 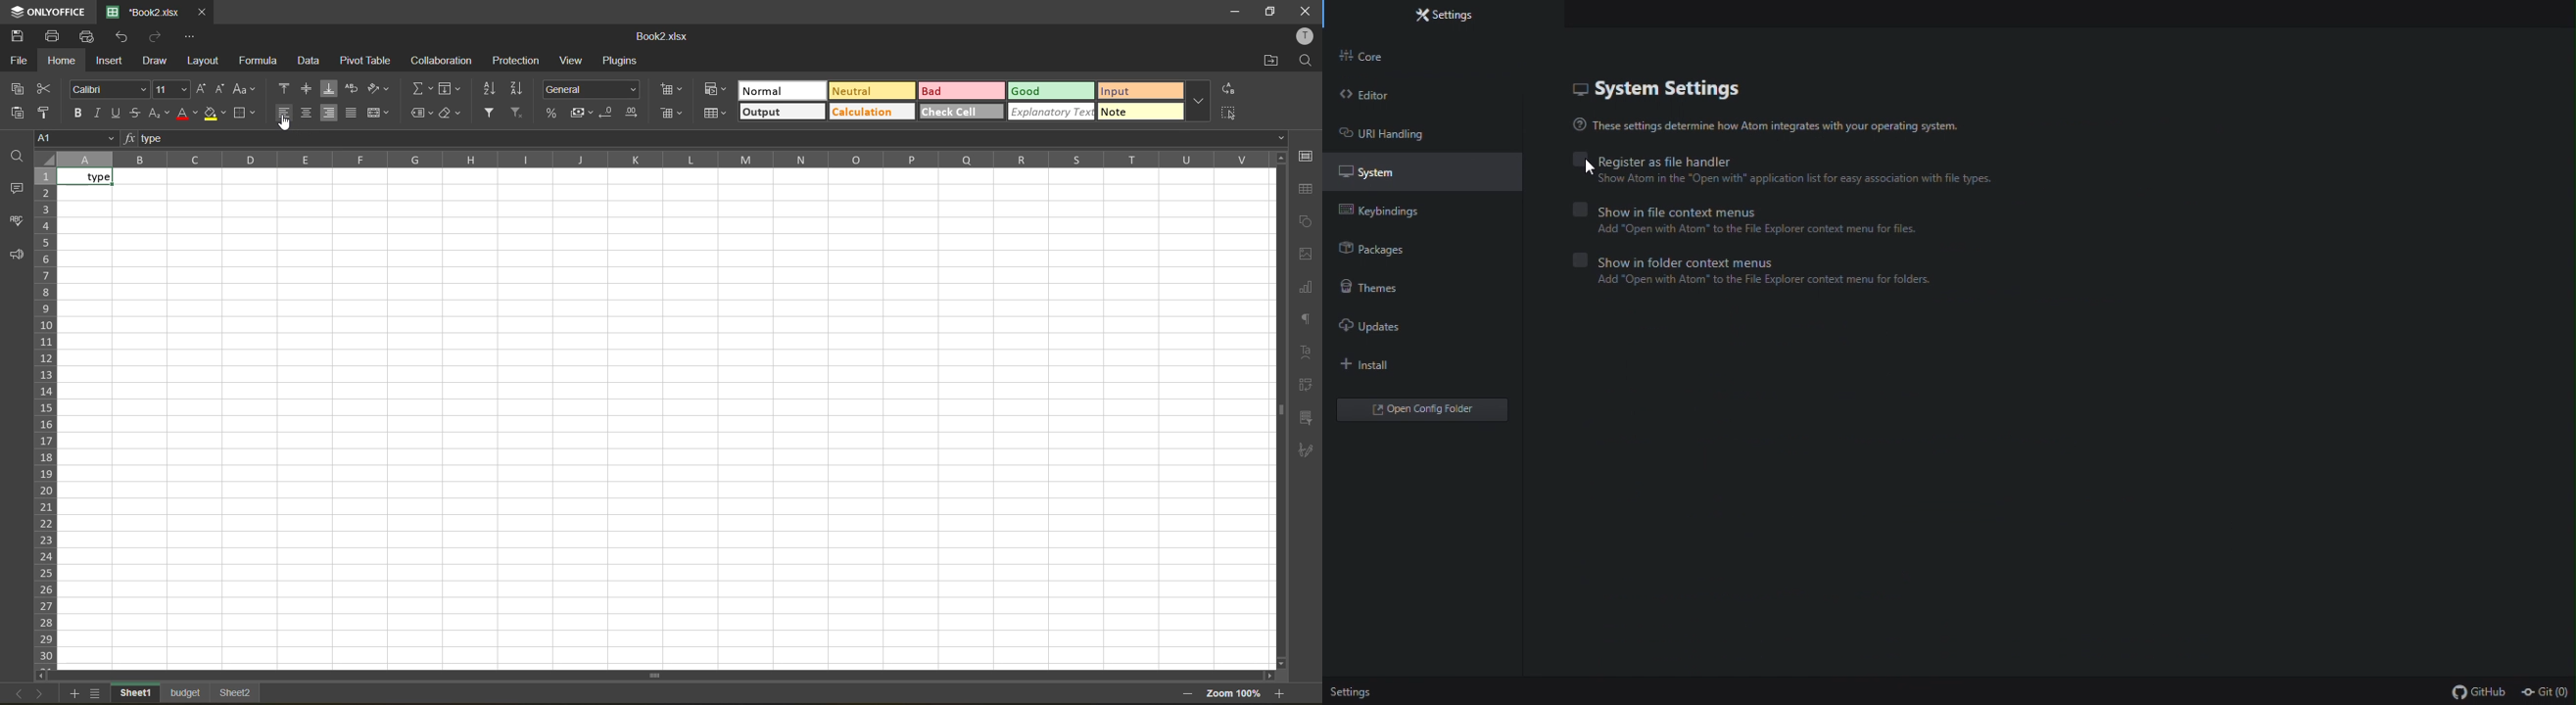 What do you see at coordinates (1588, 168) in the screenshot?
I see `cursor` at bounding box center [1588, 168].